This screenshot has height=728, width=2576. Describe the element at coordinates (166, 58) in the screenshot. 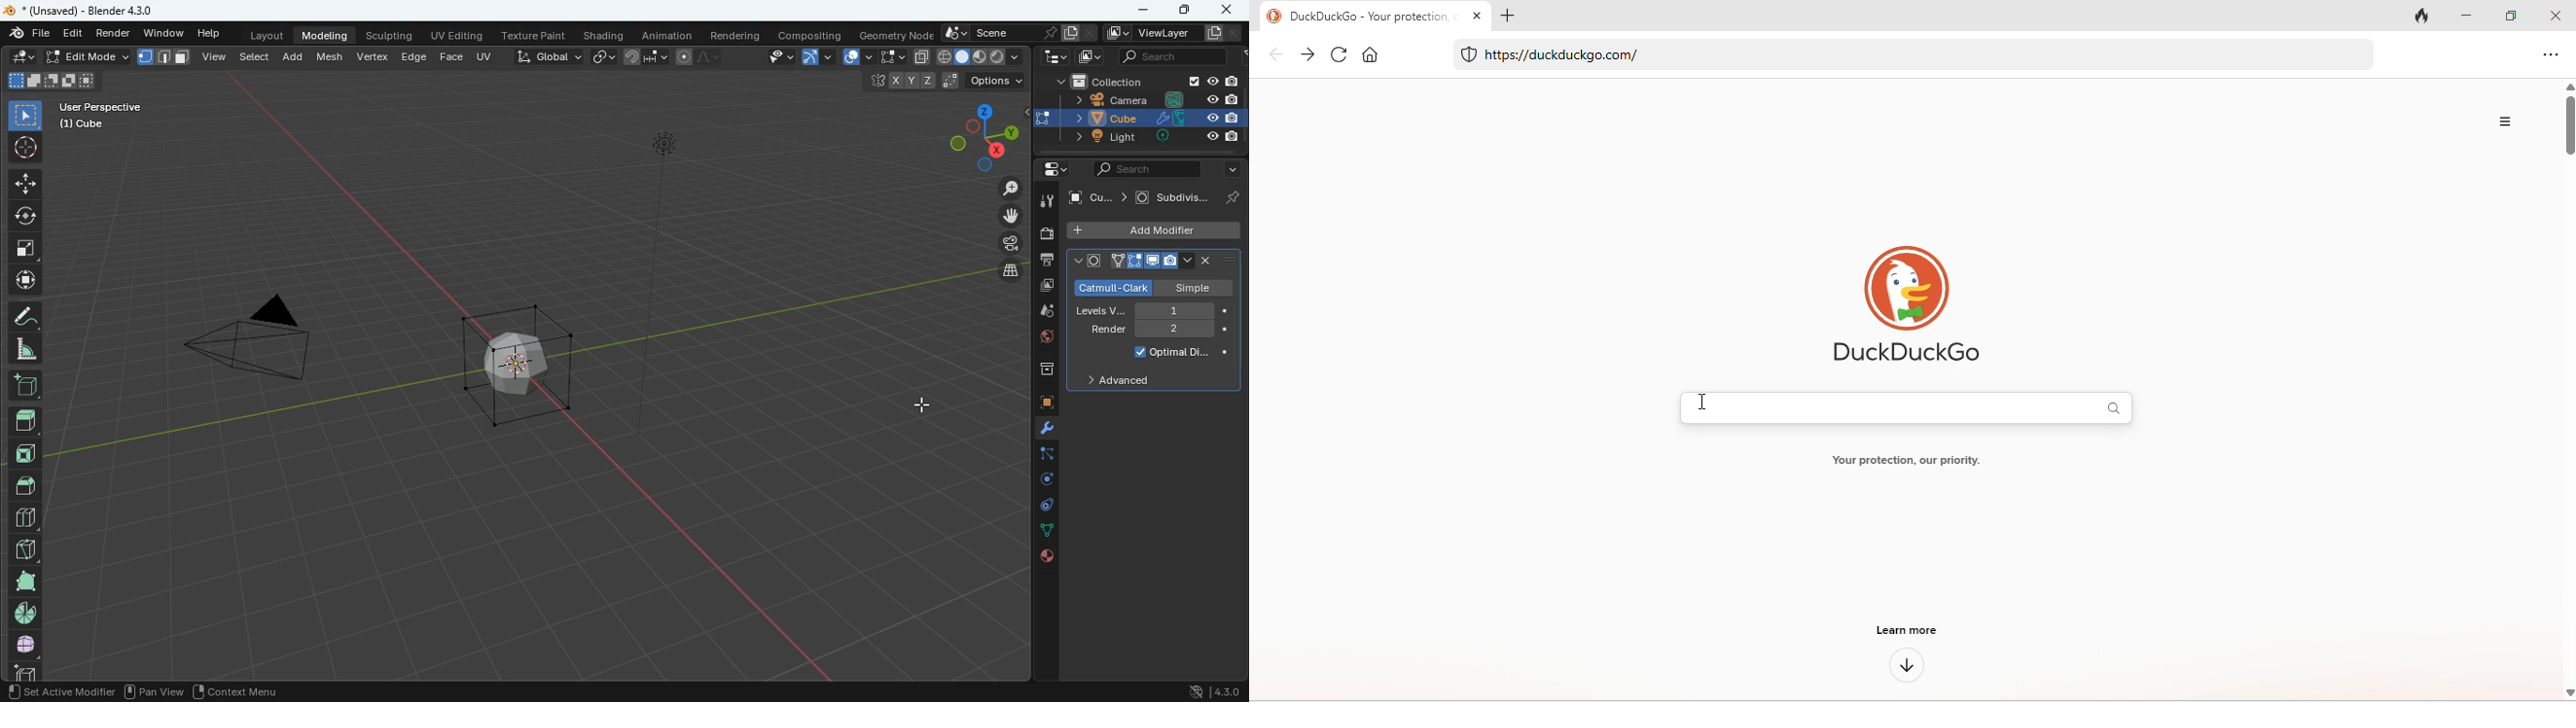

I see `format` at that location.